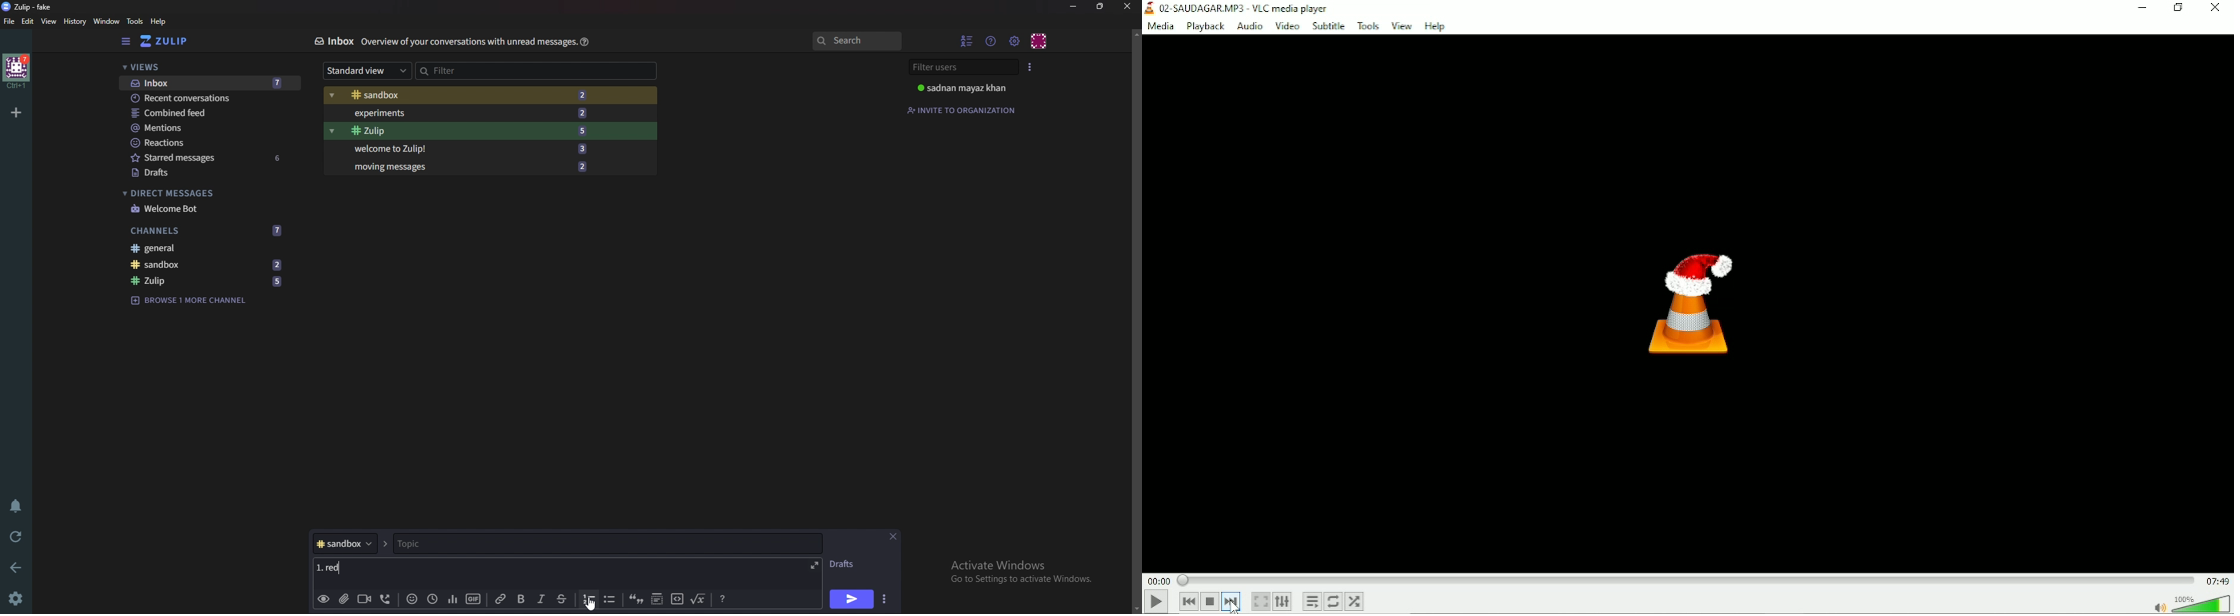 This screenshot has height=616, width=2240. I want to click on Total duration, so click(2218, 581).